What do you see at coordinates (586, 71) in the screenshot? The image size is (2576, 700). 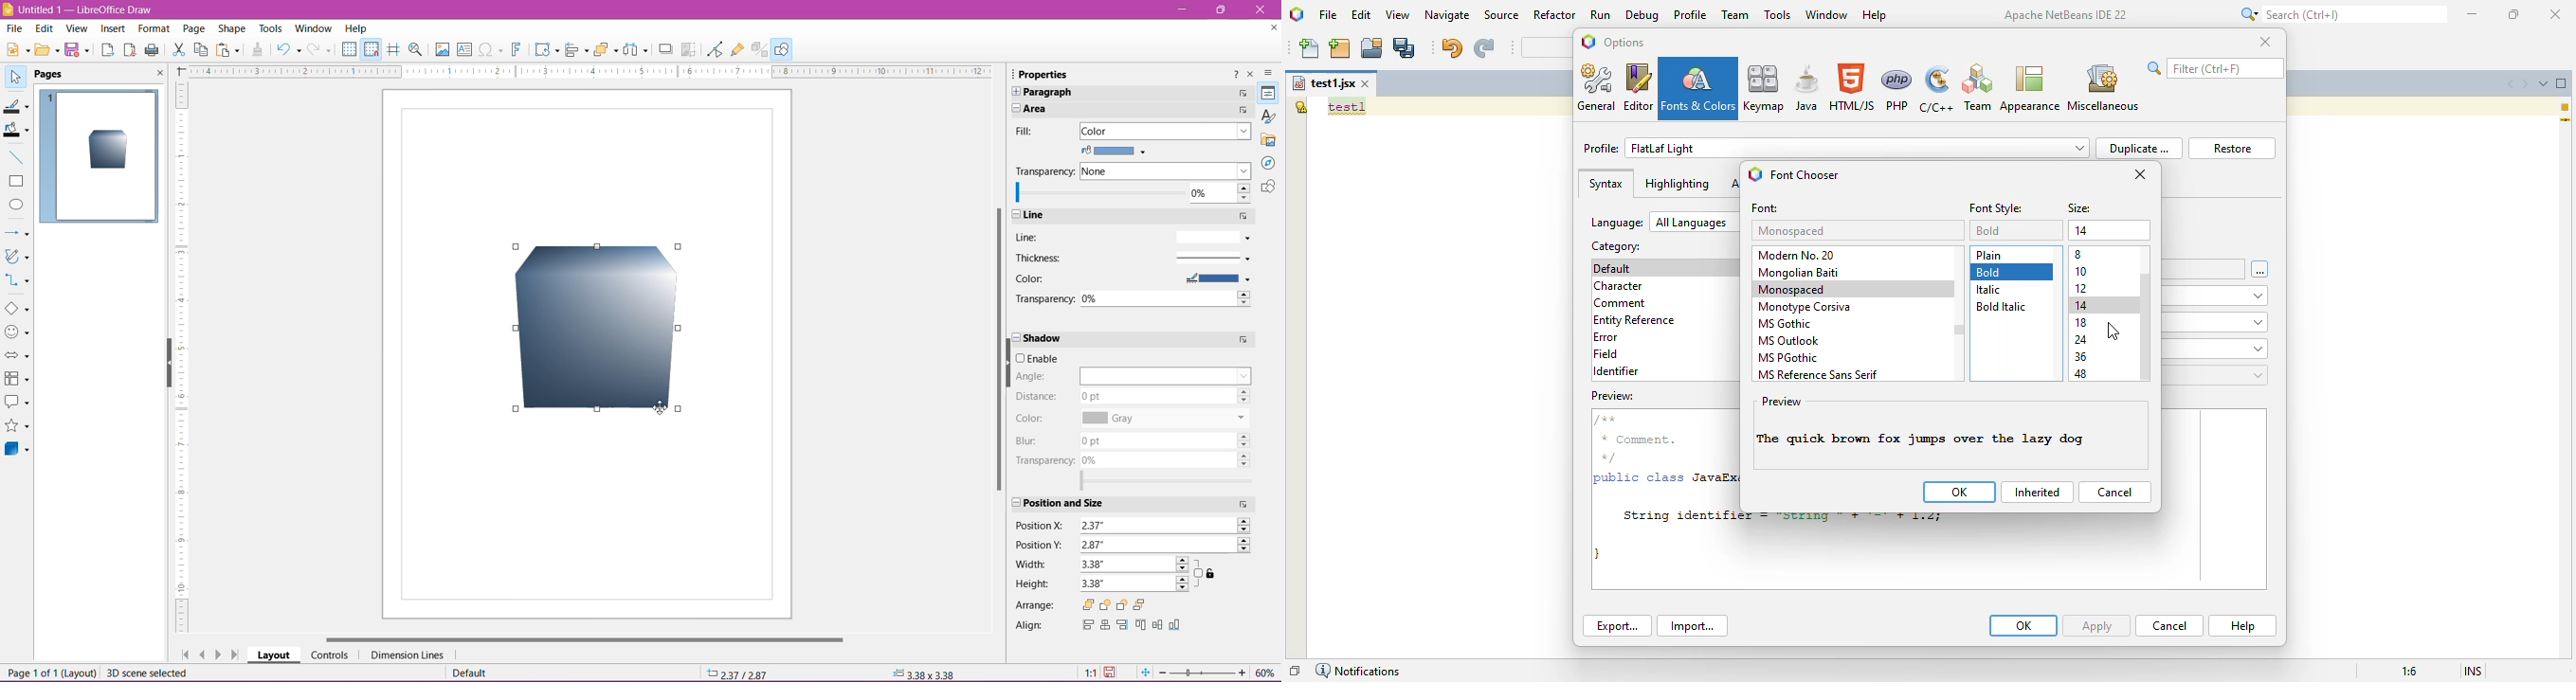 I see `Ruler` at bounding box center [586, 71].